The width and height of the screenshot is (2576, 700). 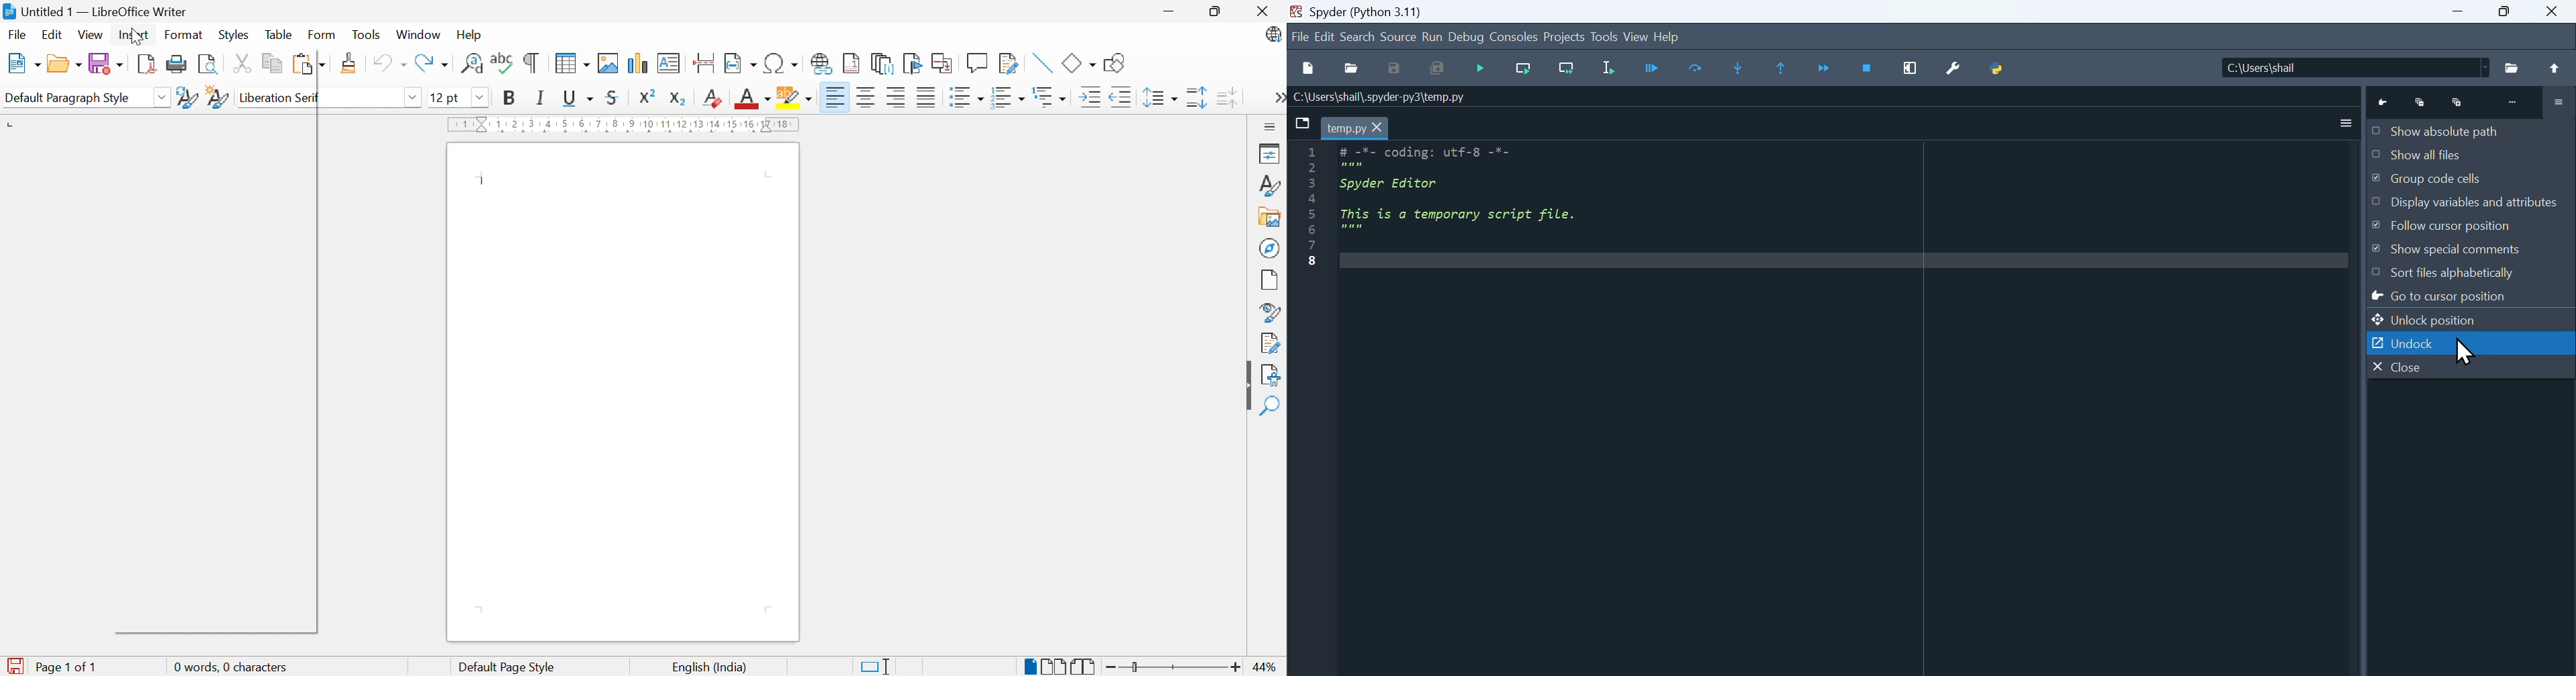 What do you see at coordinates (852, 63) in the screenshot?
I see `Insert footnote` at bounding box center [852, 63].